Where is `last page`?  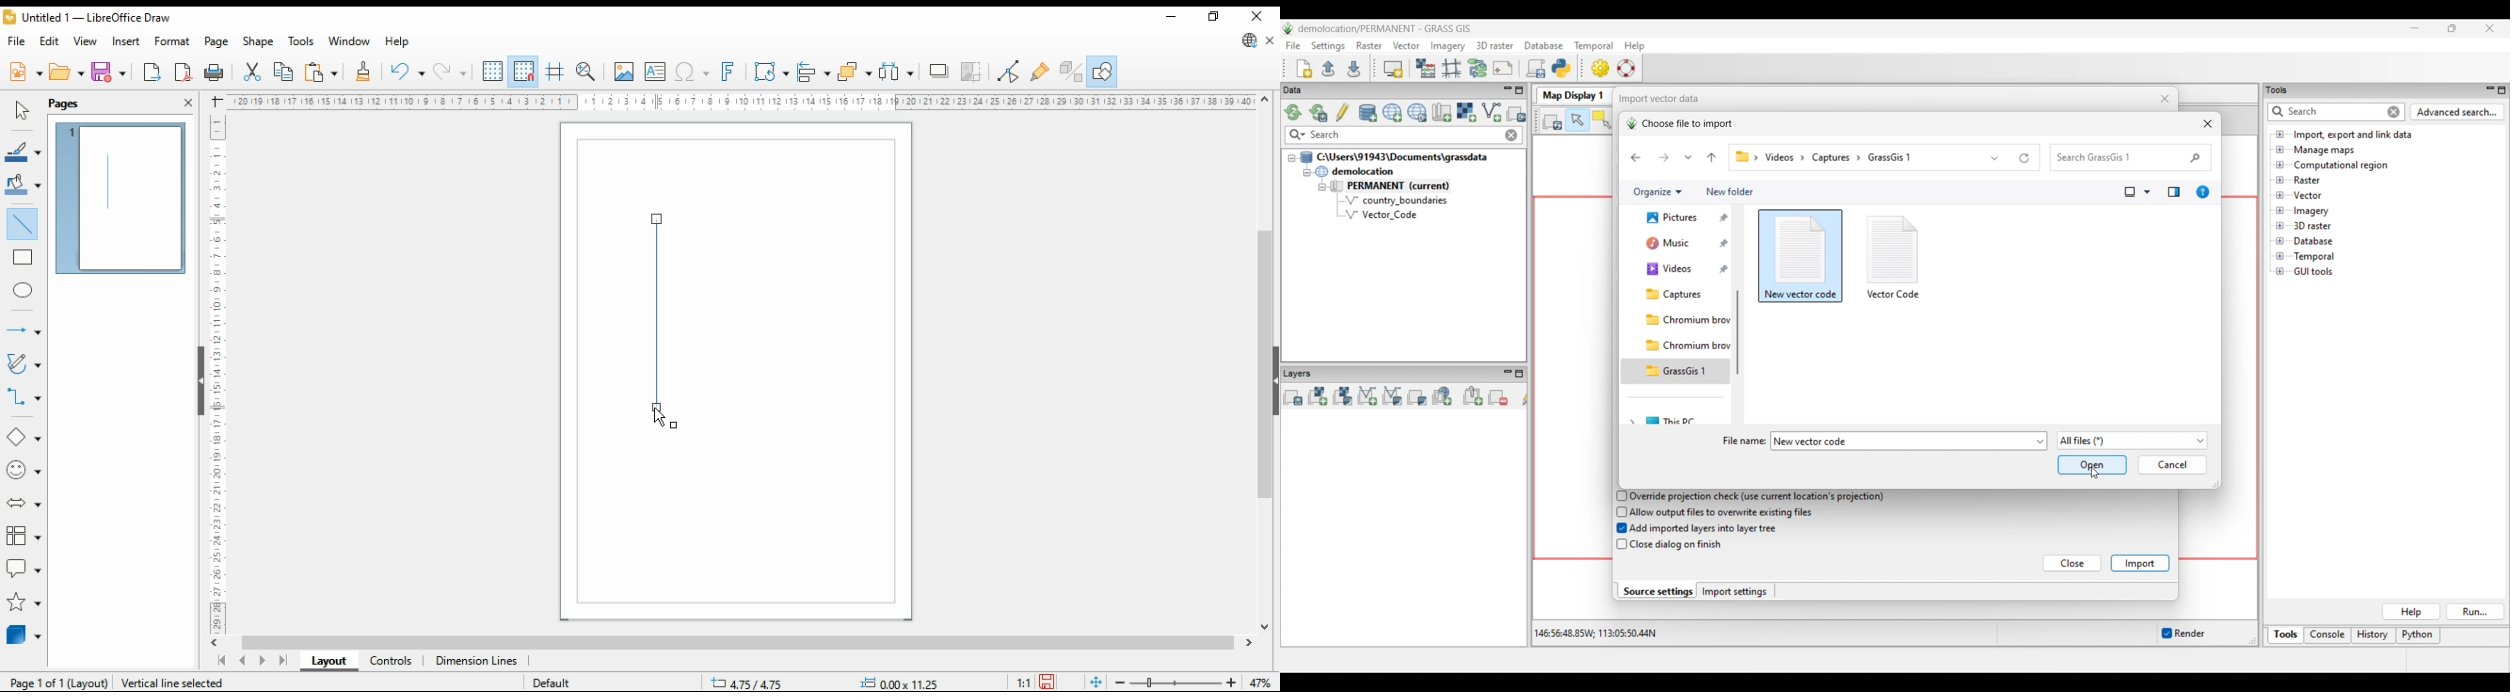 last page is located at coordinates (284, 662).